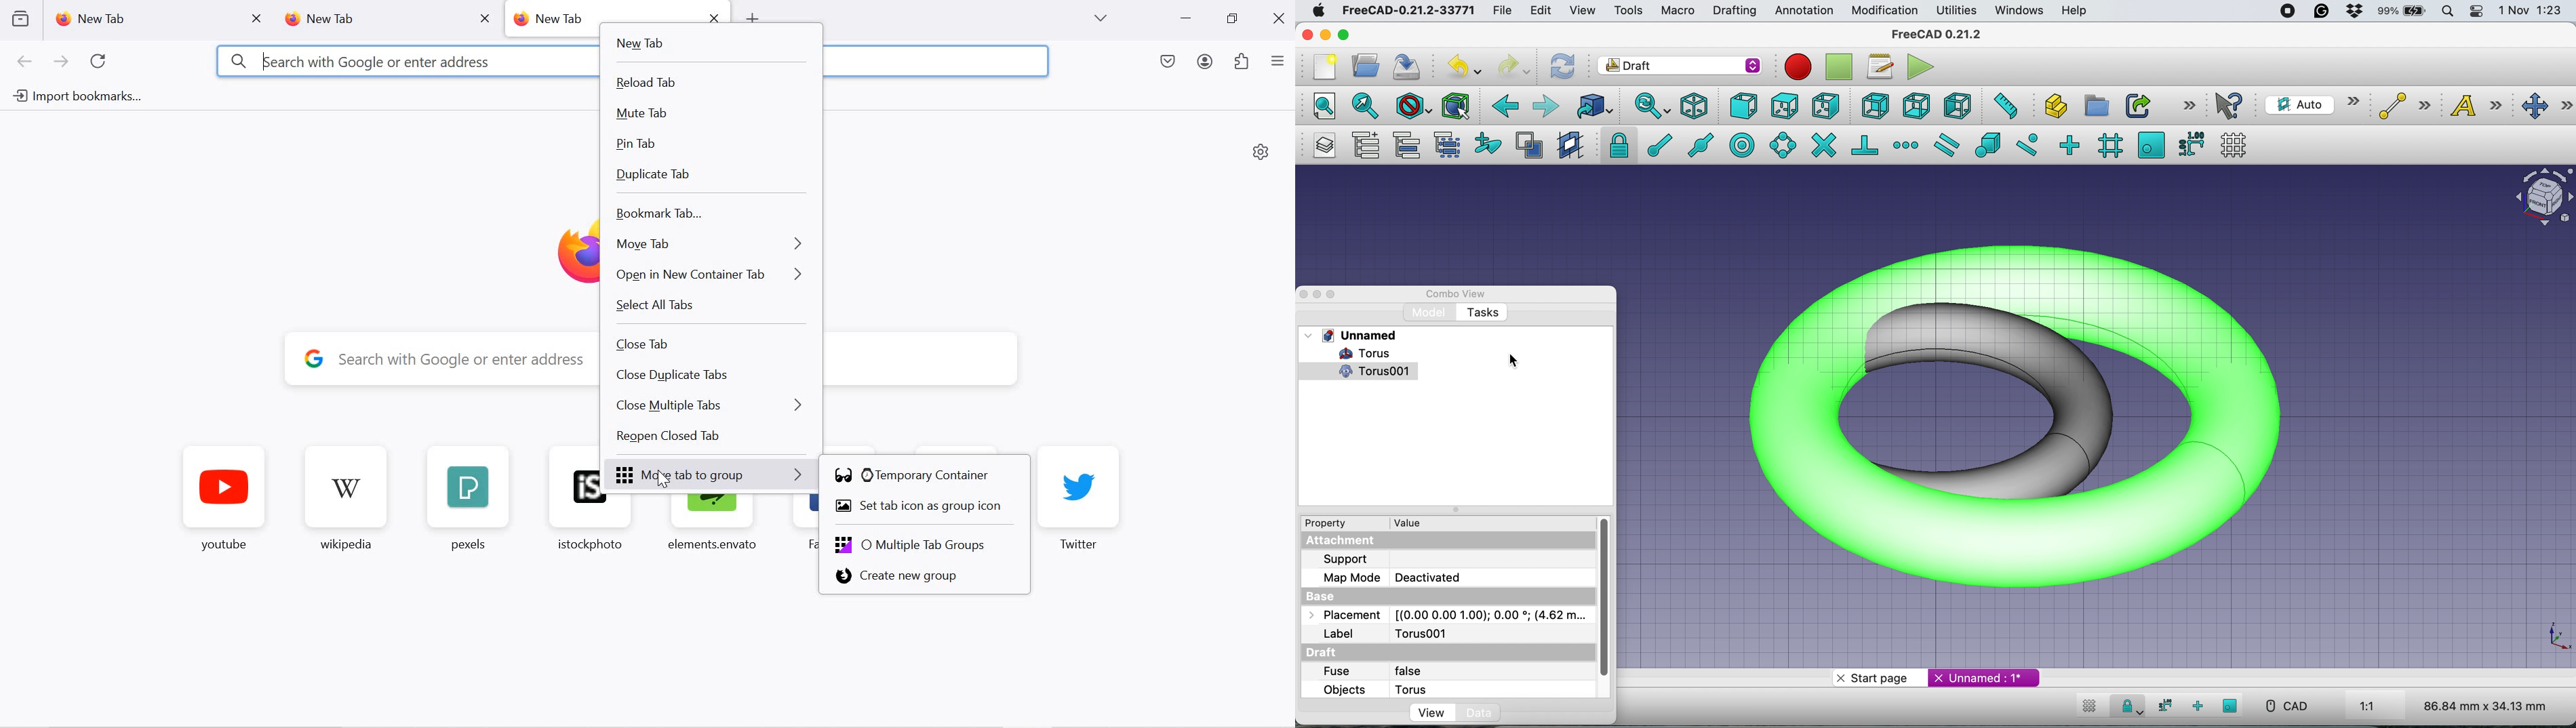 The image size is (2576, 728). Describe the element at coordinates (1543, 11) in the screenshot. I see `edit` at that location.